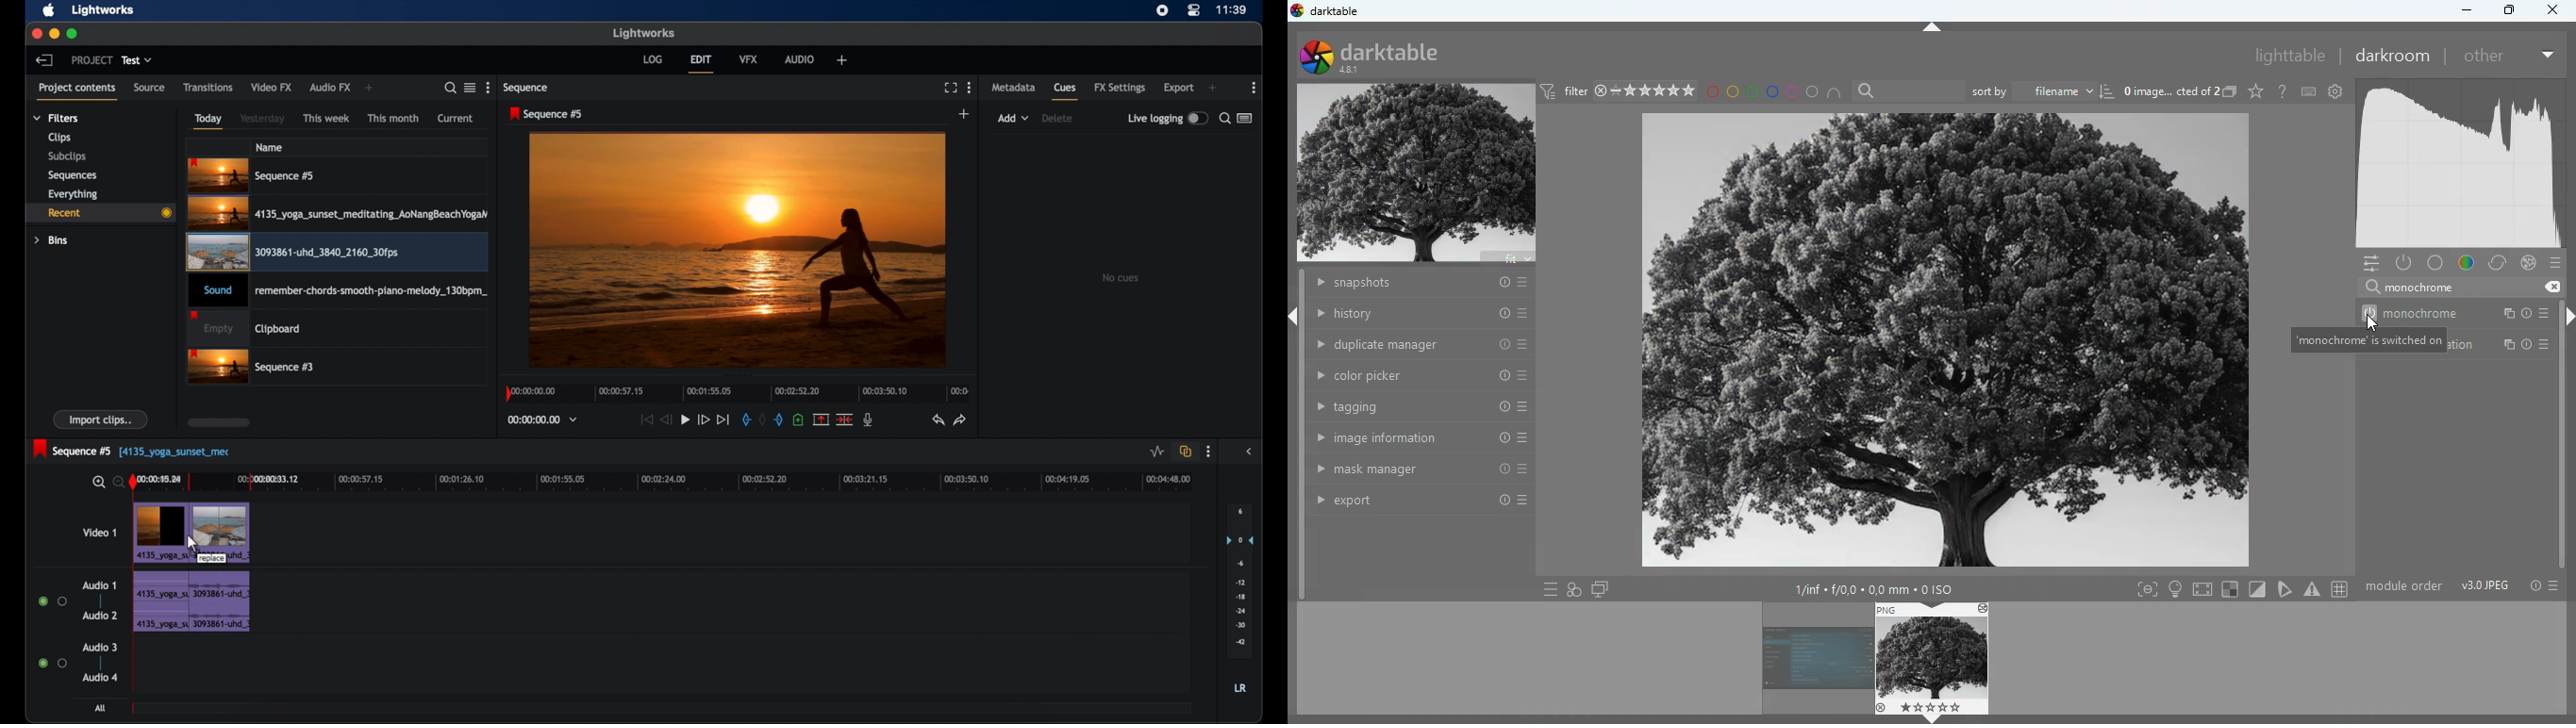  Describe the element at coordinates (1931, 658) in the screenshot. I see `image` at that location.